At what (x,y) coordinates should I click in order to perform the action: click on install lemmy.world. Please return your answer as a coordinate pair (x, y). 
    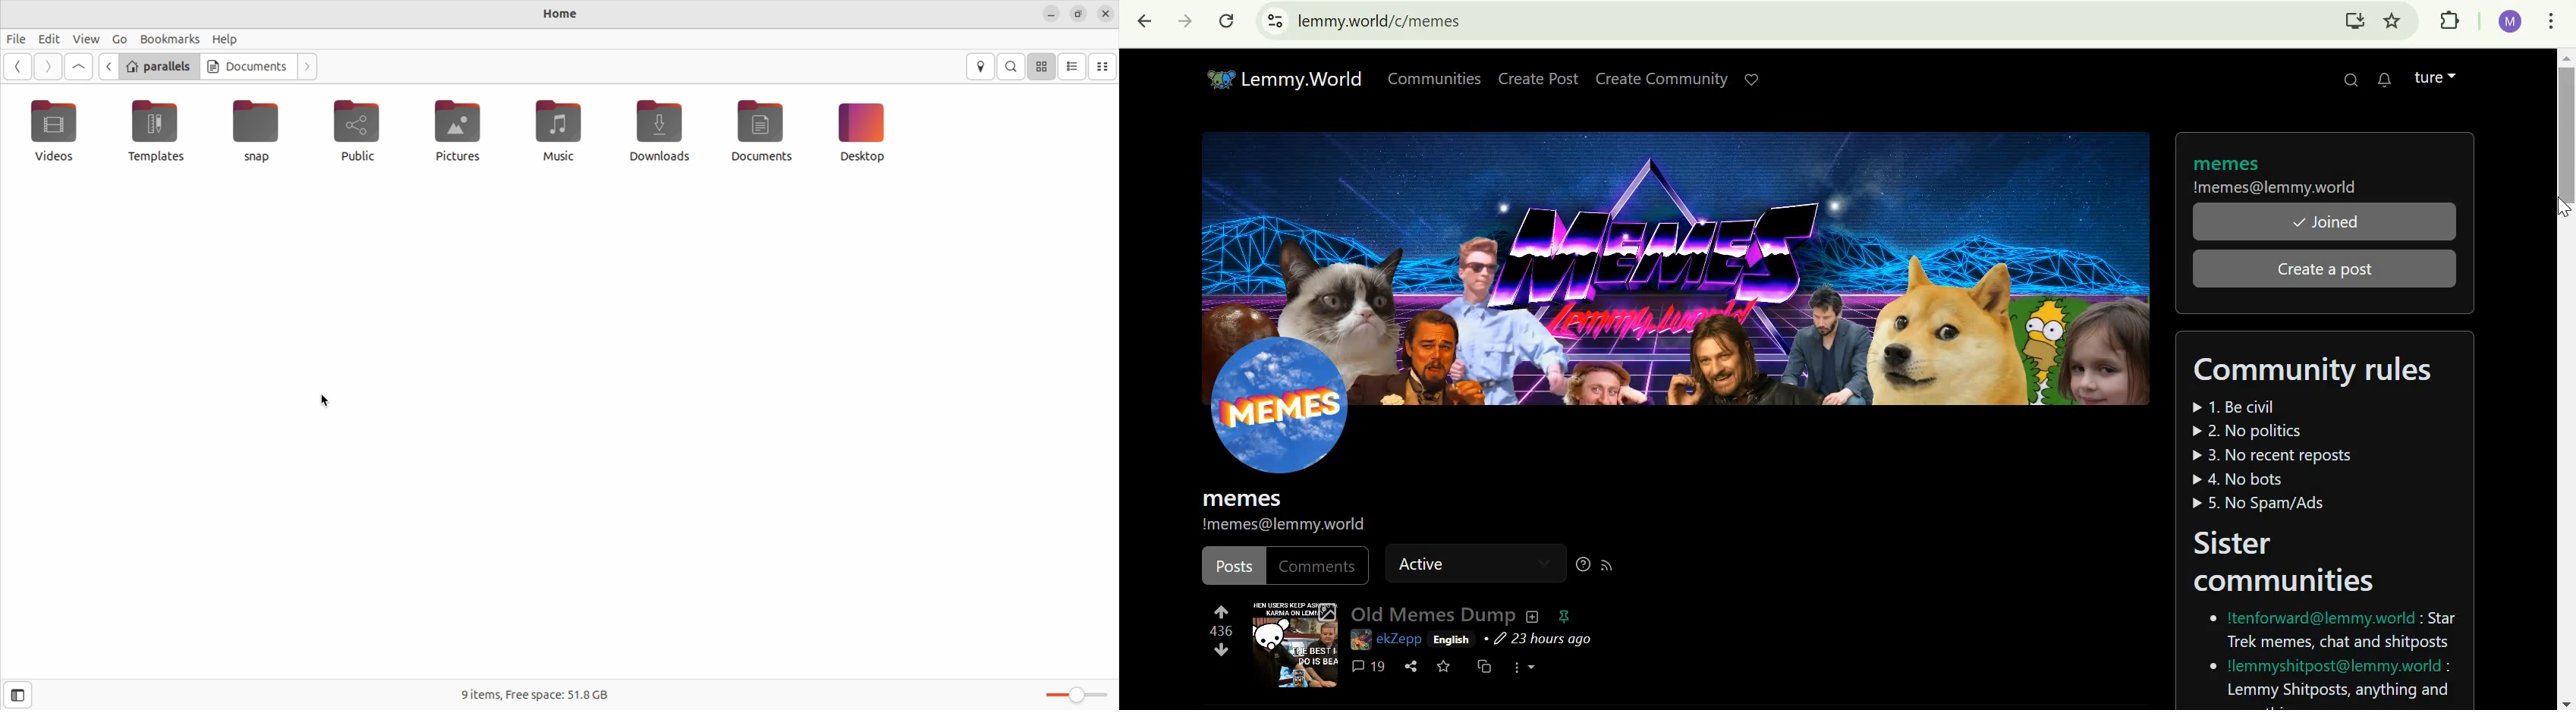
    Looking at the image, I should click on (2354, 20).